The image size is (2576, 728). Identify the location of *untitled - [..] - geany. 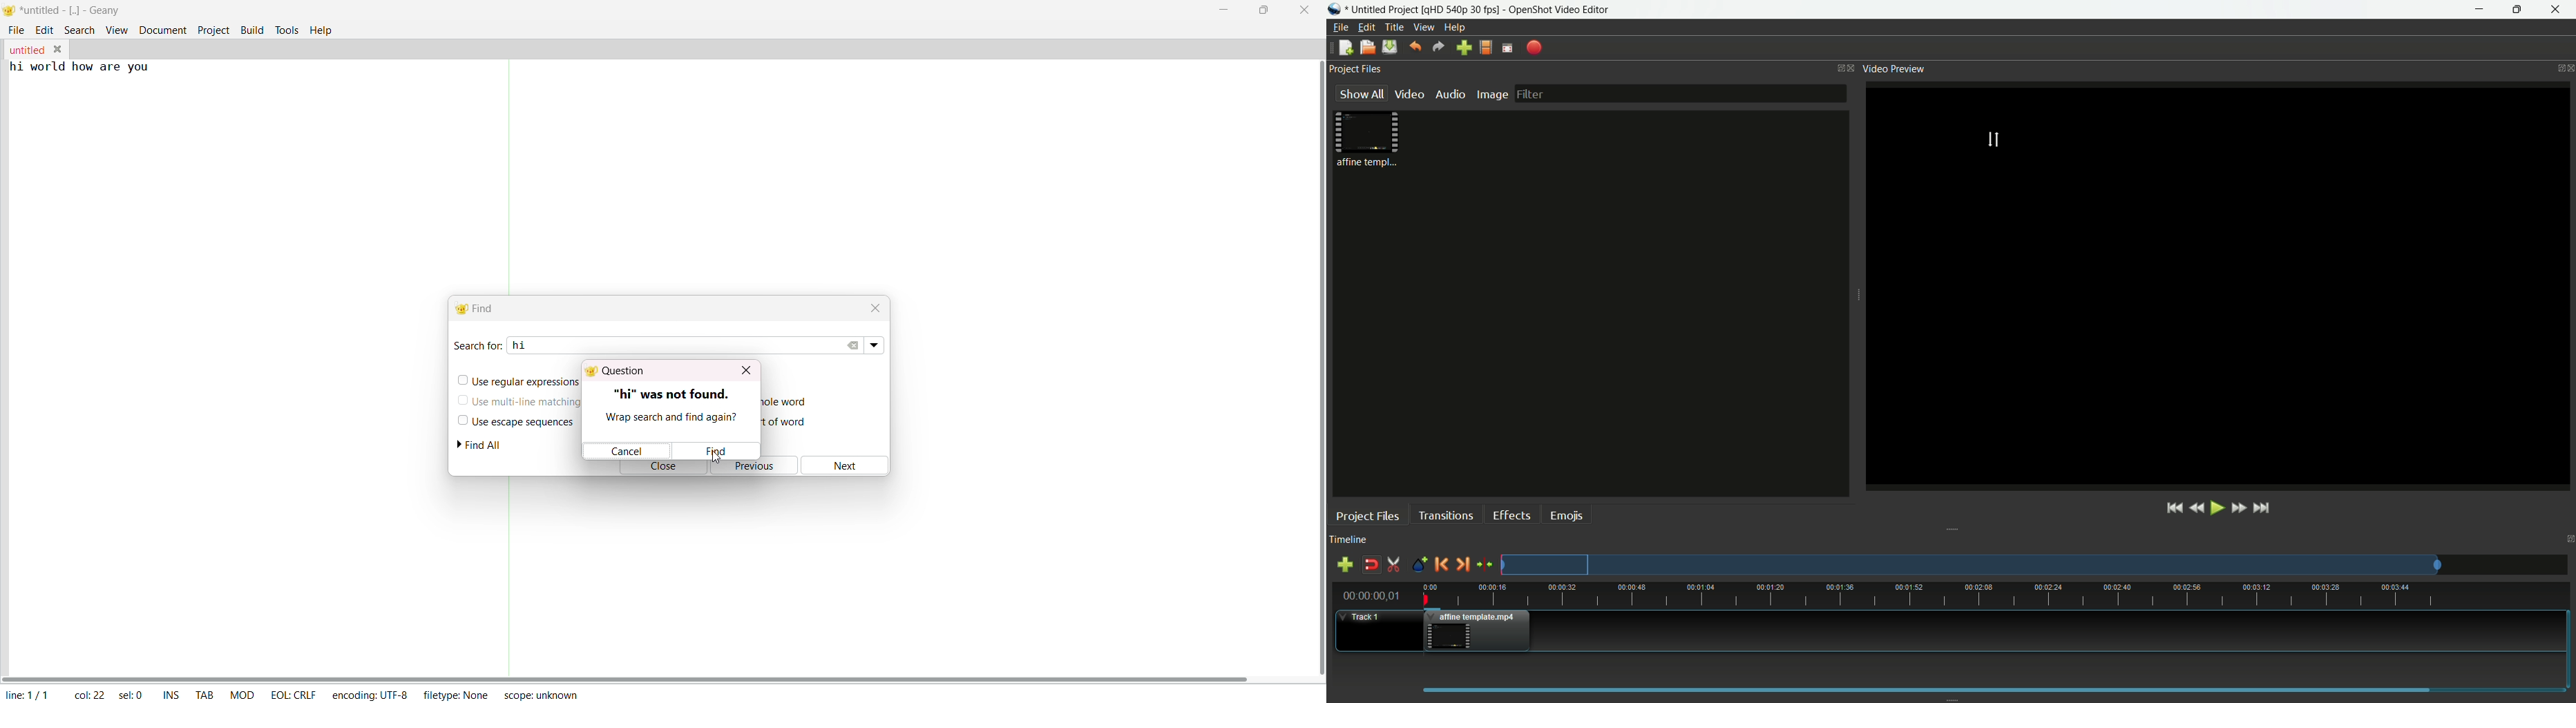
(72, 9).